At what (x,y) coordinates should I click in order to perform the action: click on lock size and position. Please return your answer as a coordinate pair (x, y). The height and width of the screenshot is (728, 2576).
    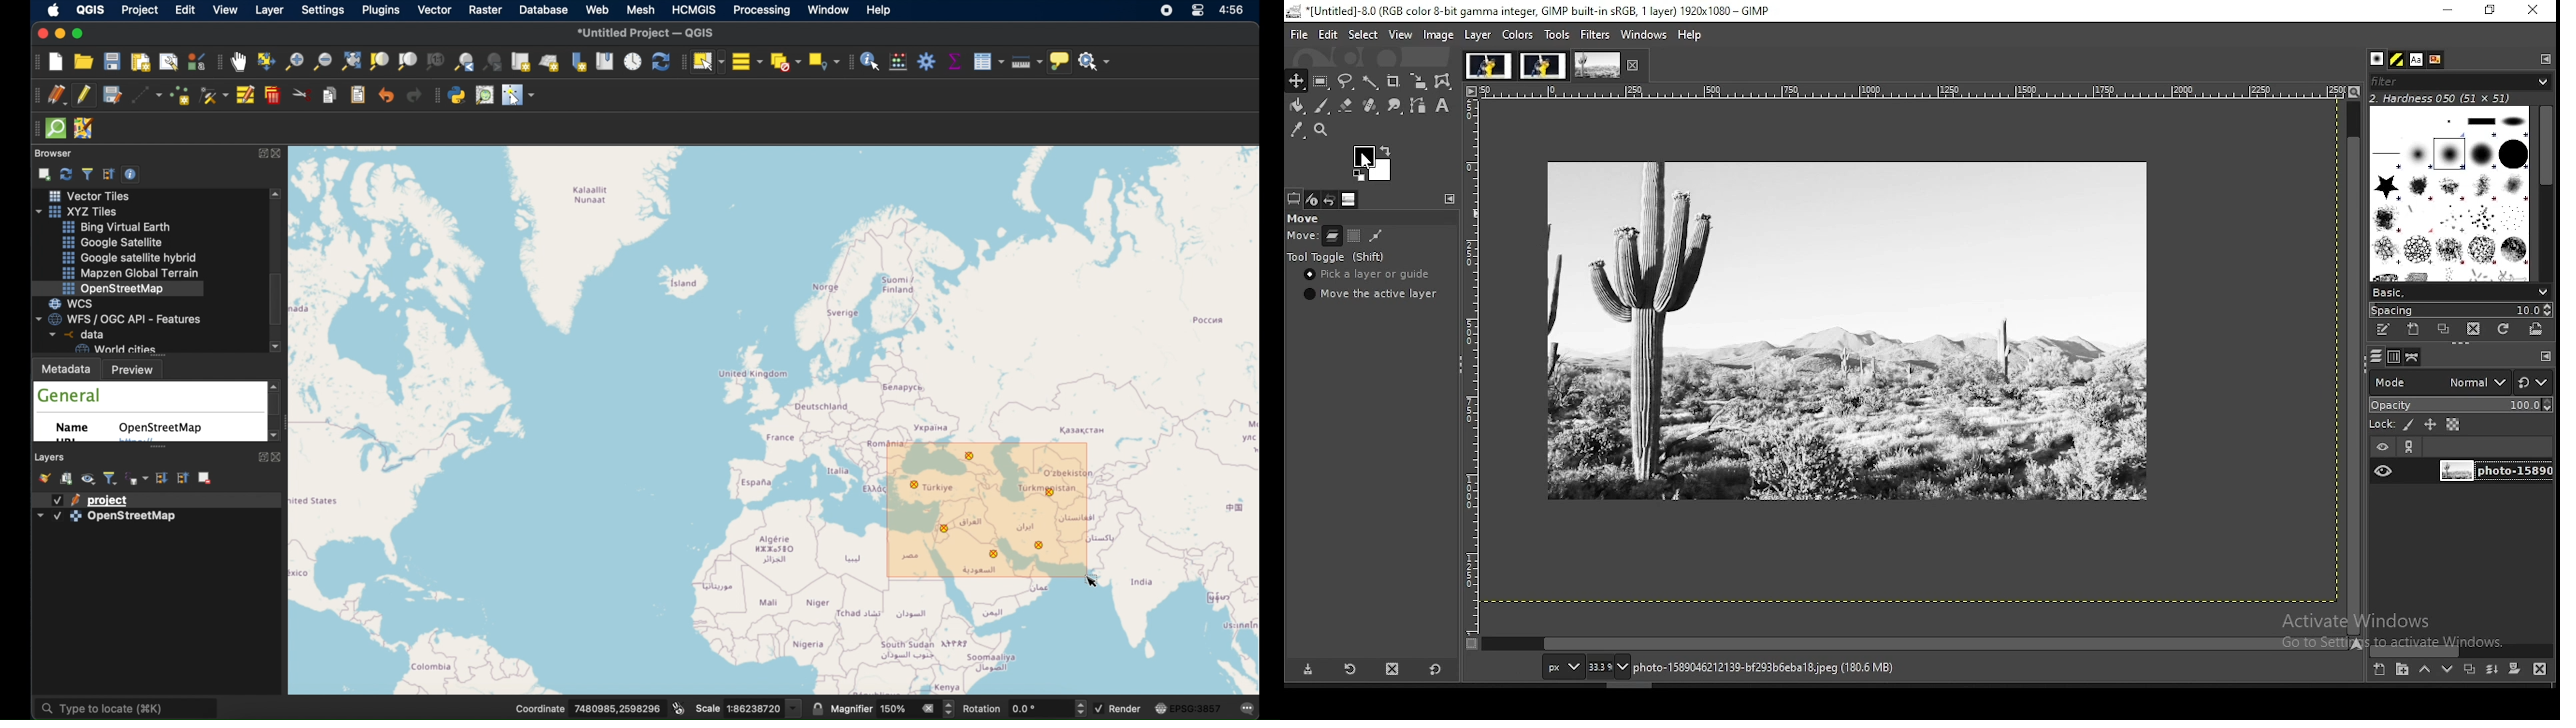
    Looking at the image, I should click on (2430, 424).